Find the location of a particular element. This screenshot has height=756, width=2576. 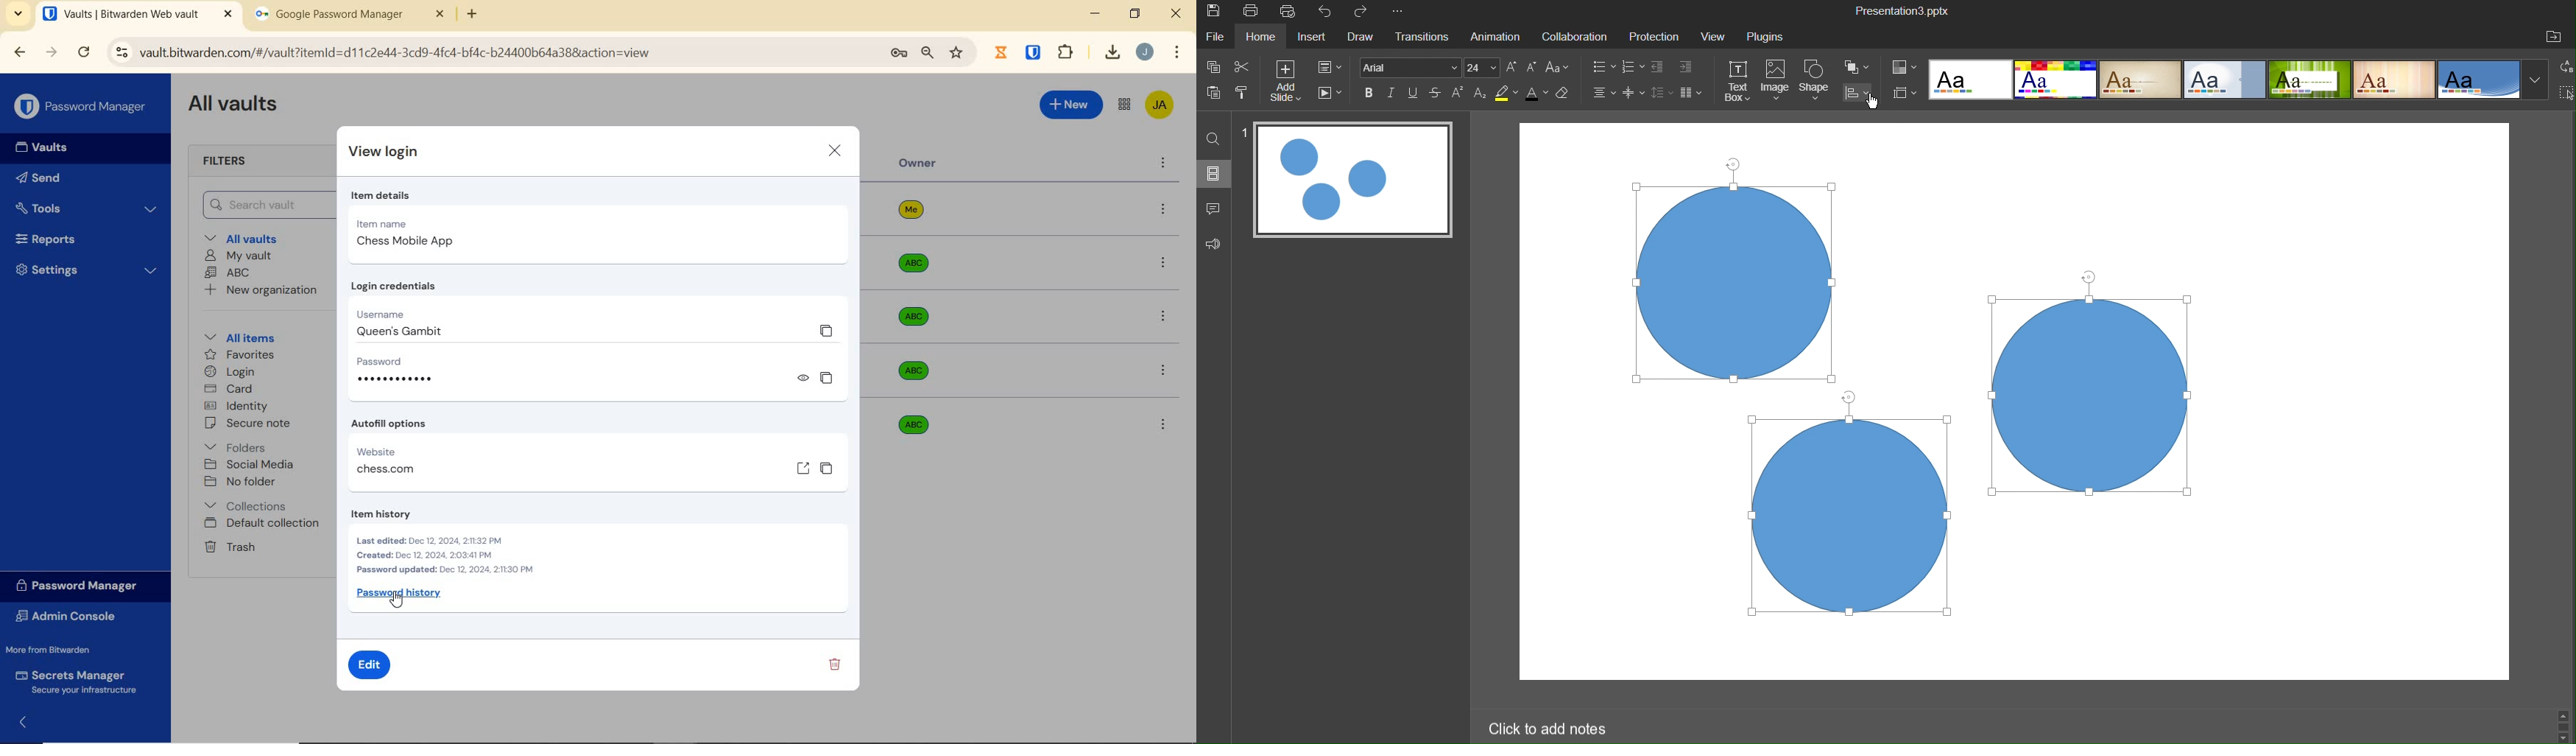

default collection is located at coordinates (265, 524).